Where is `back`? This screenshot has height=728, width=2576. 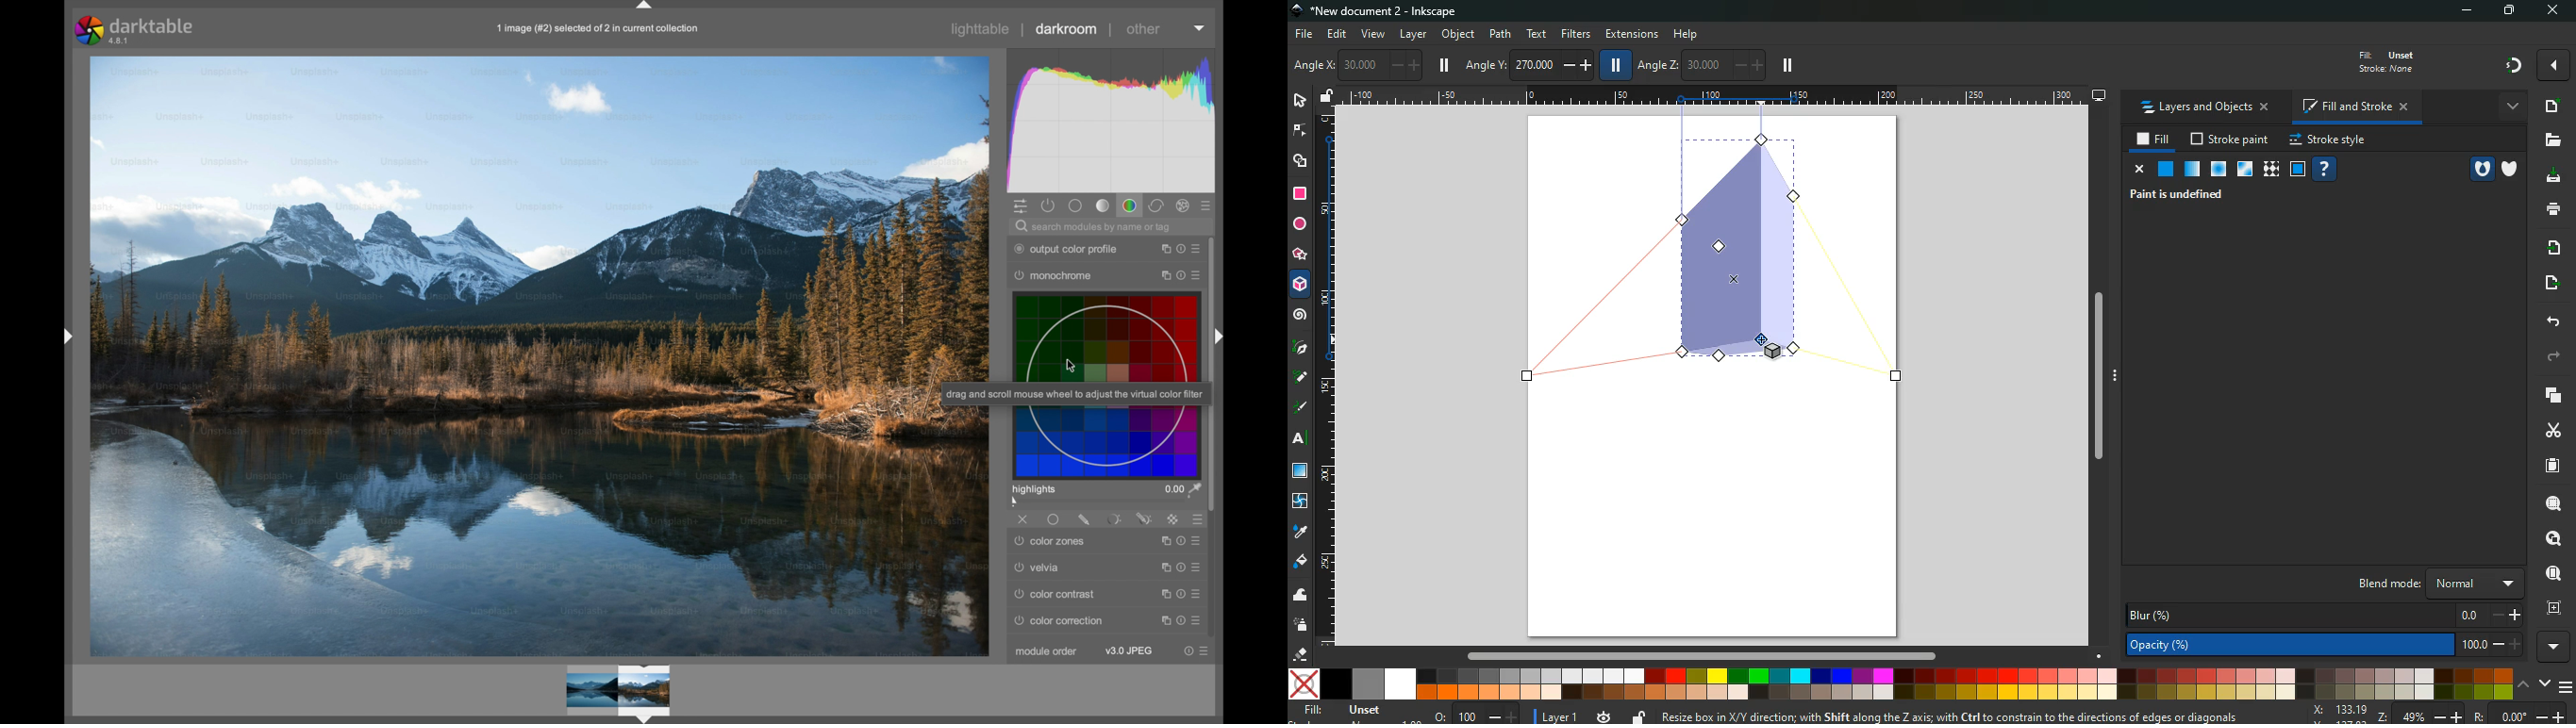
back is located at coordinates (2550, 321).